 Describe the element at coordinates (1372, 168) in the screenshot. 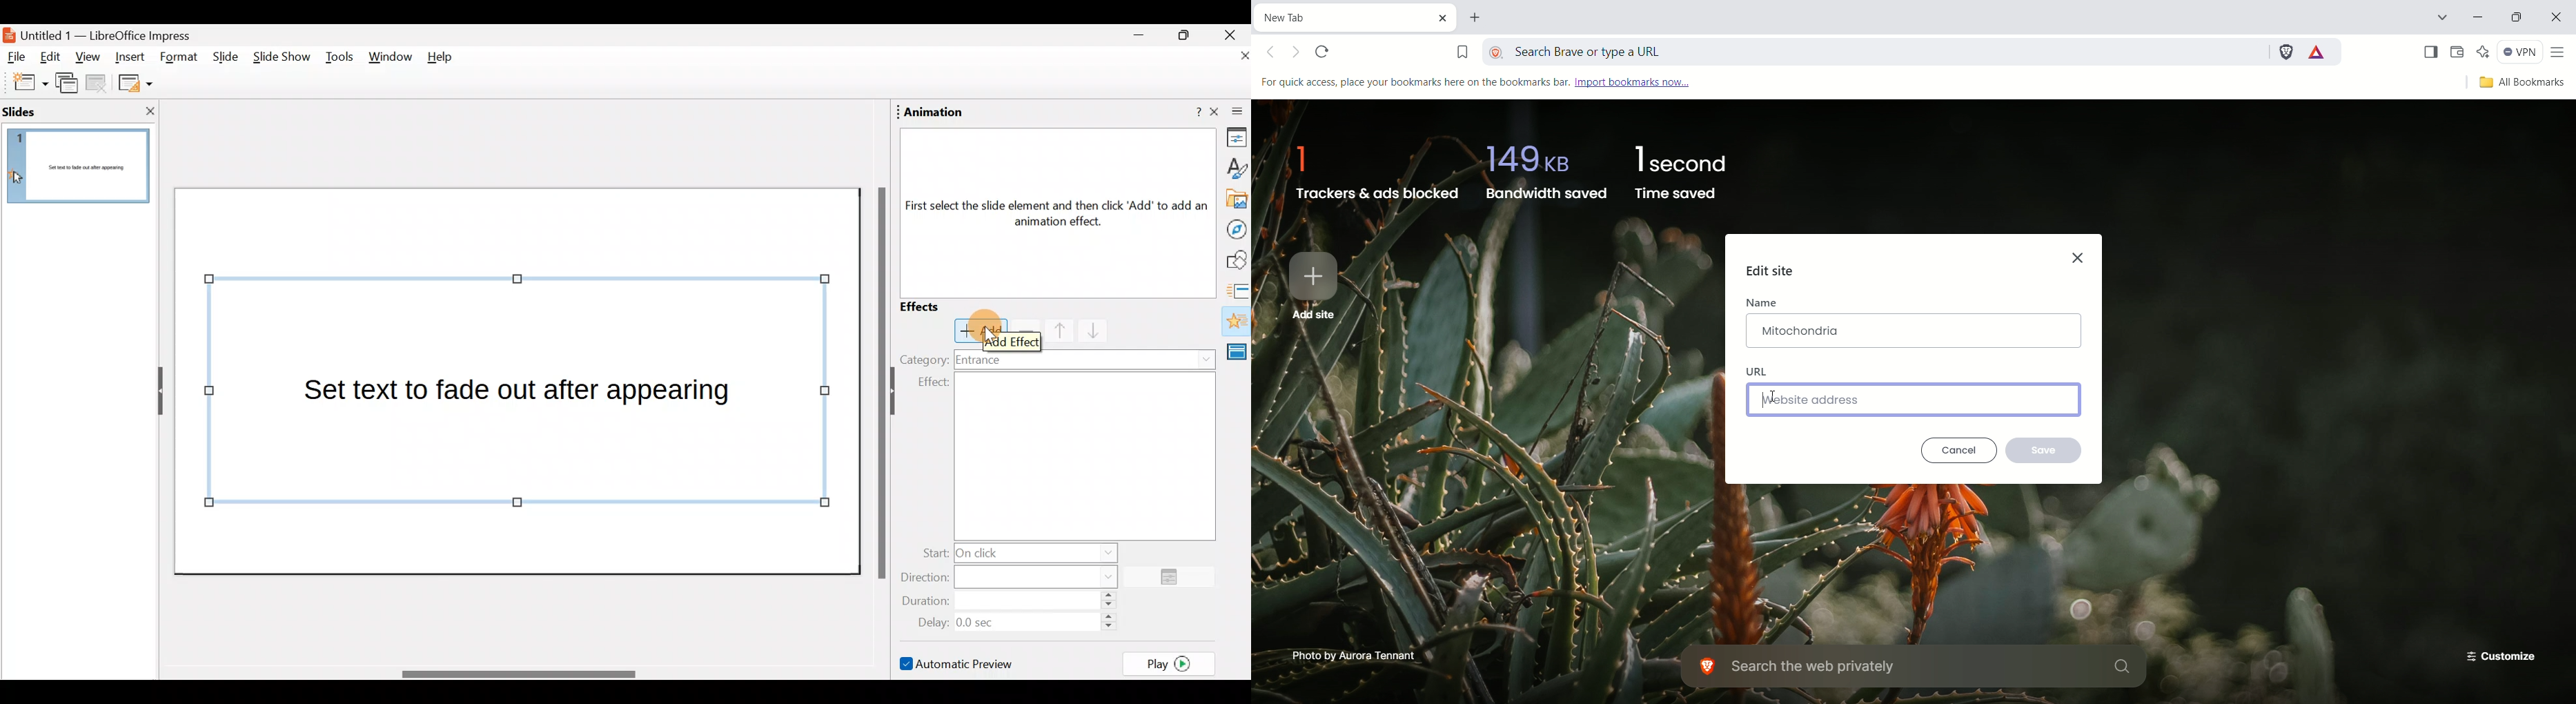

I see `trackers & ads blocked` at that location.